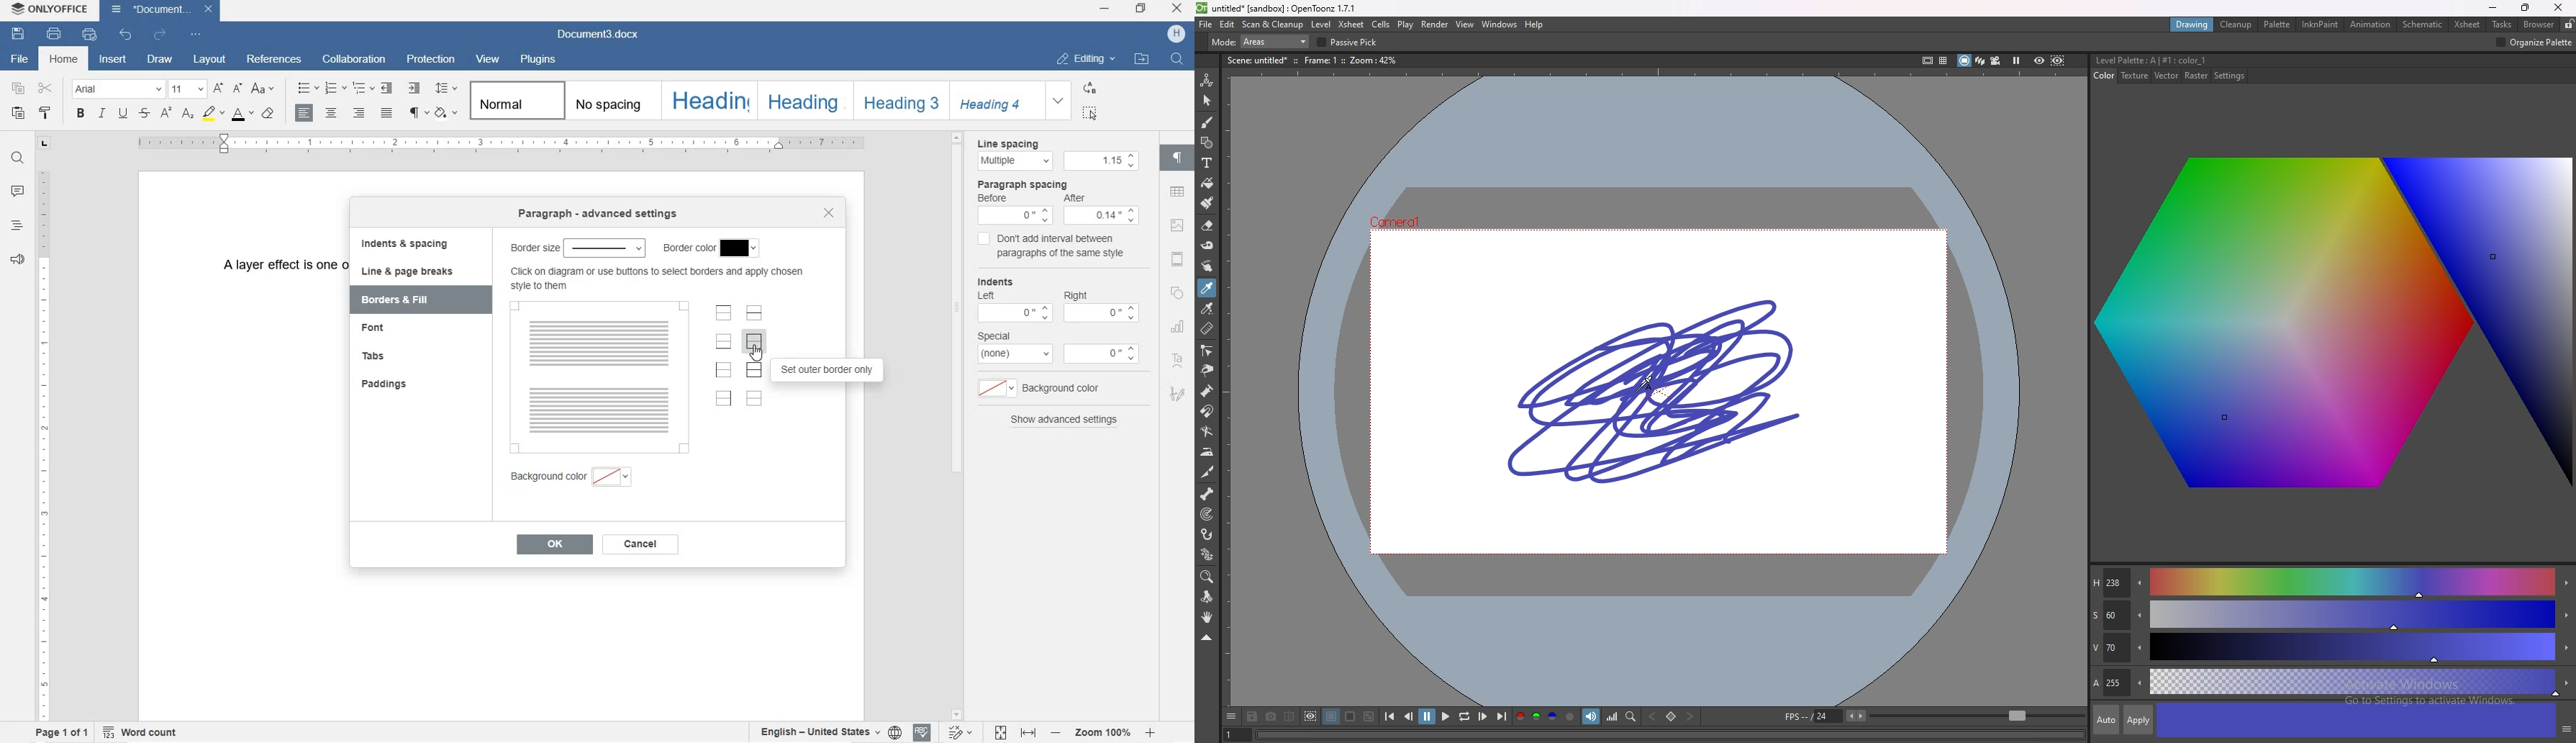 This screenshot has width=2576, height=756. What do you see at coordinates (409, 243) in the screenshot?
I see `indents & spacing` at bounding box center [409, 243].